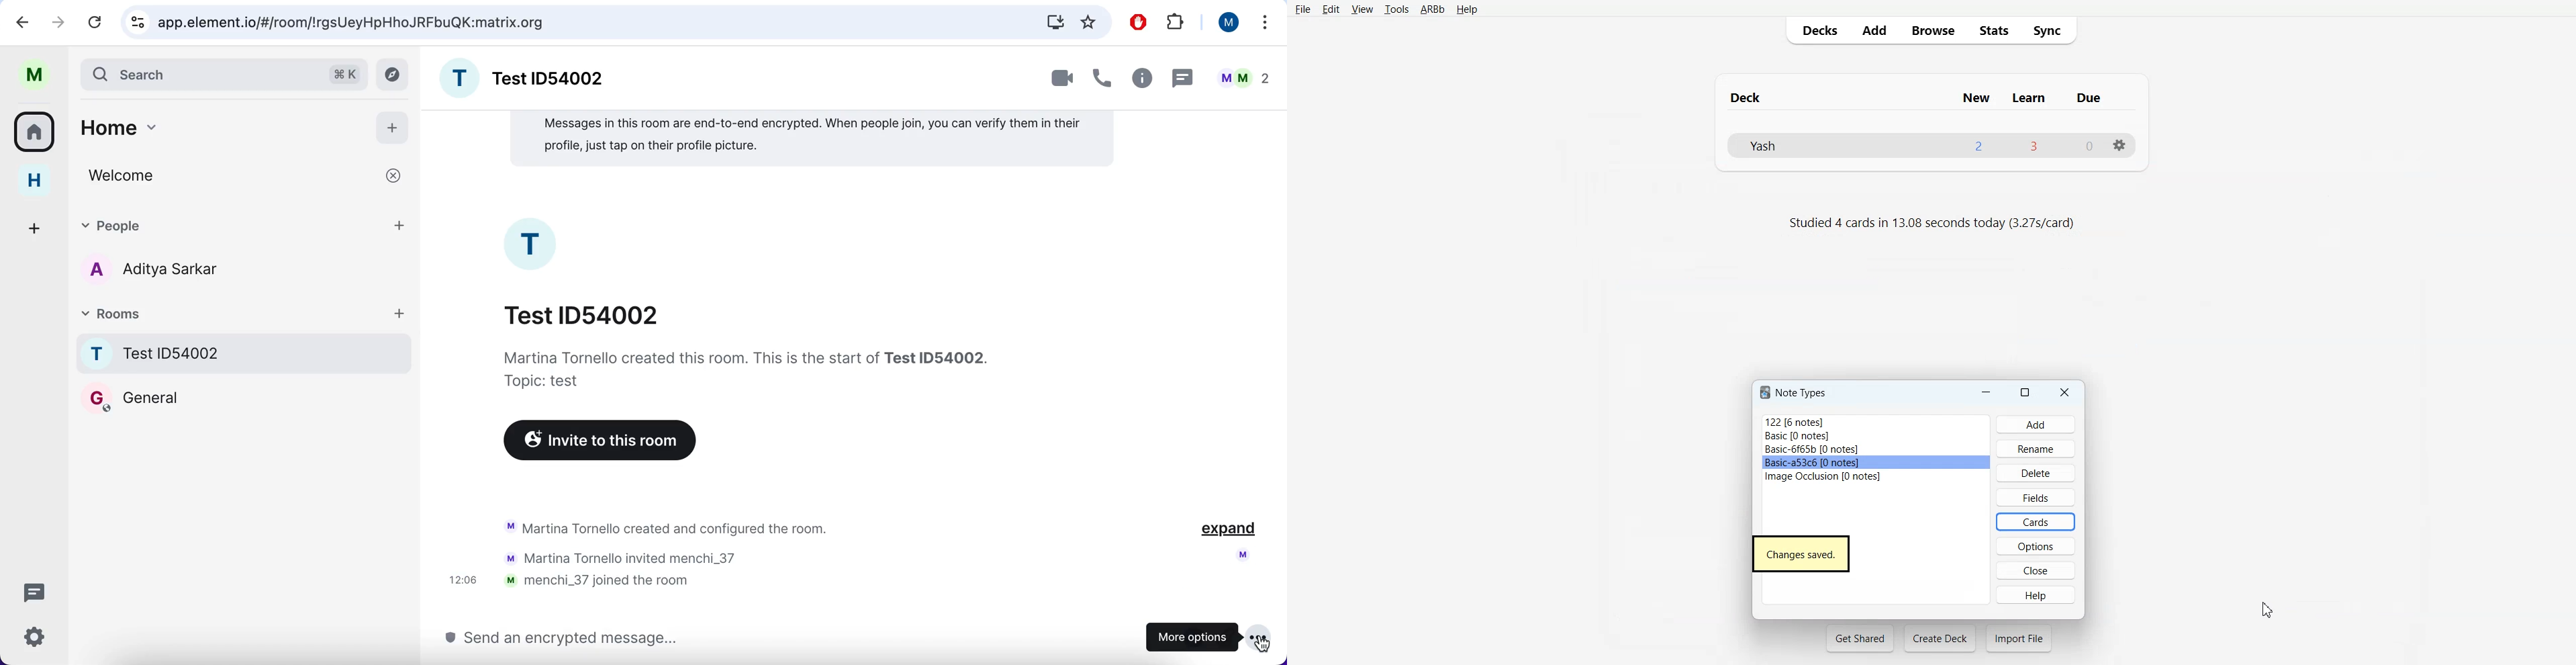 This screenshot has width=2576, height=672. I want to click on Basic-a53r6, so click(1876, 463).